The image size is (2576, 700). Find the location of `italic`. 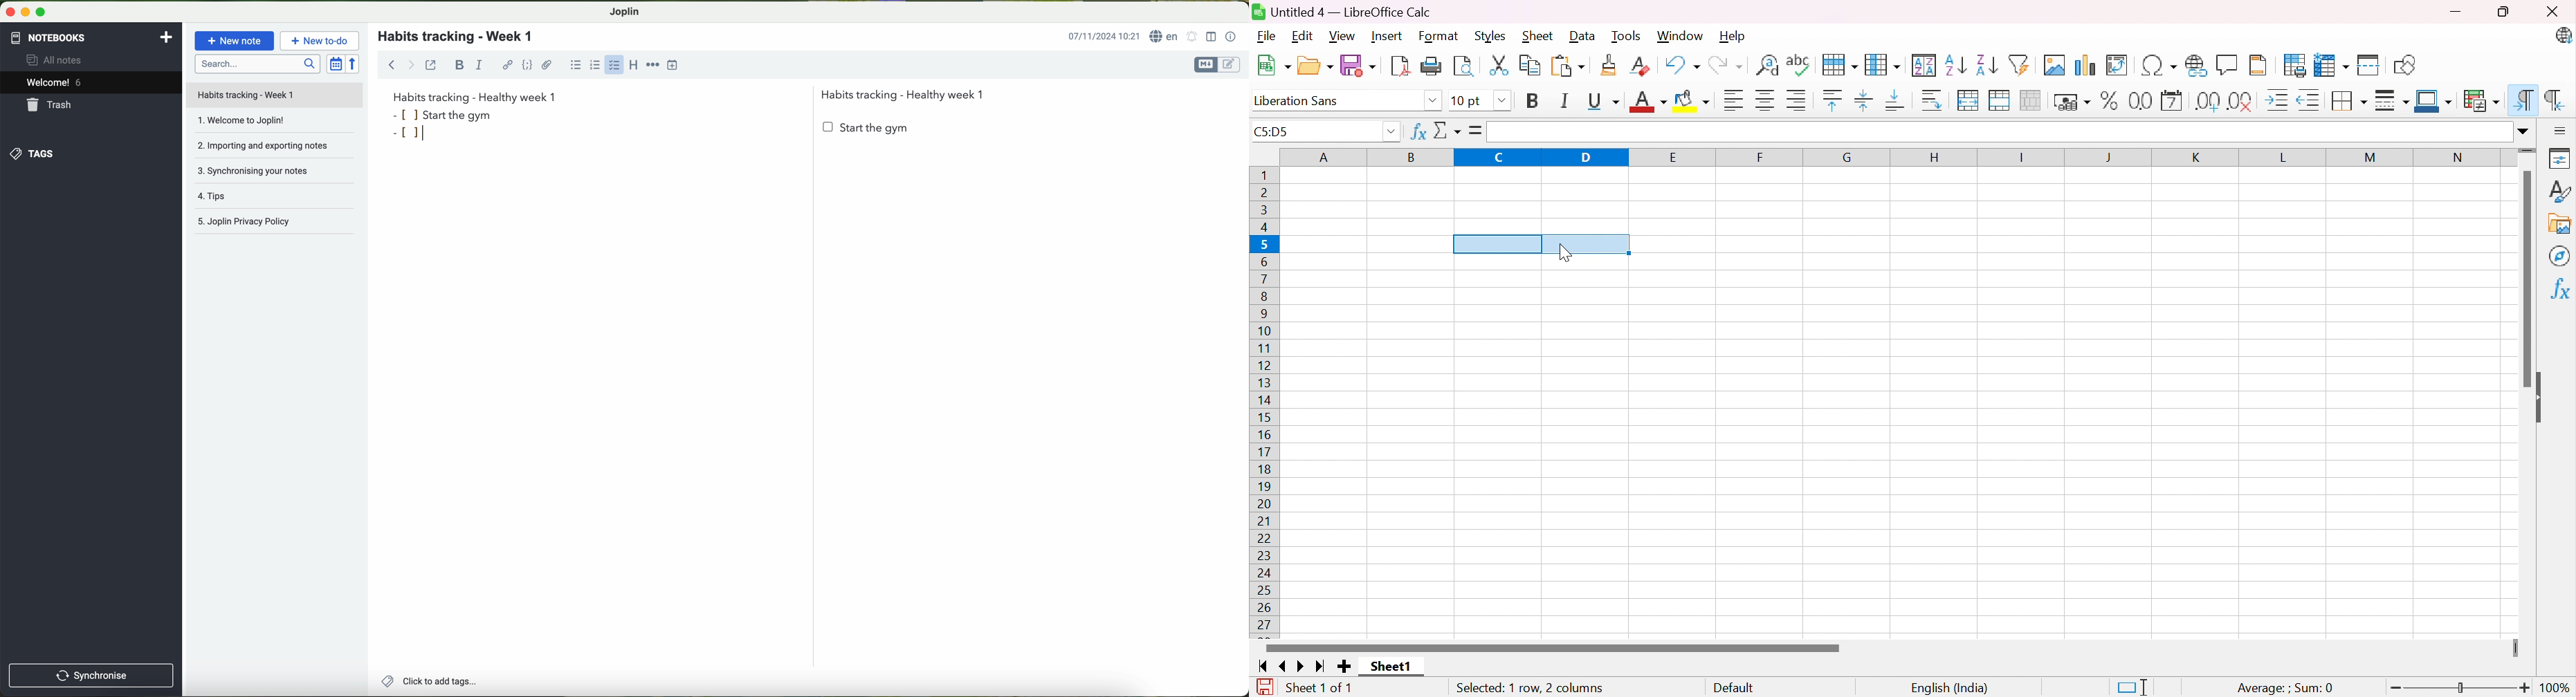

italic is located at coordinates (479, 64).